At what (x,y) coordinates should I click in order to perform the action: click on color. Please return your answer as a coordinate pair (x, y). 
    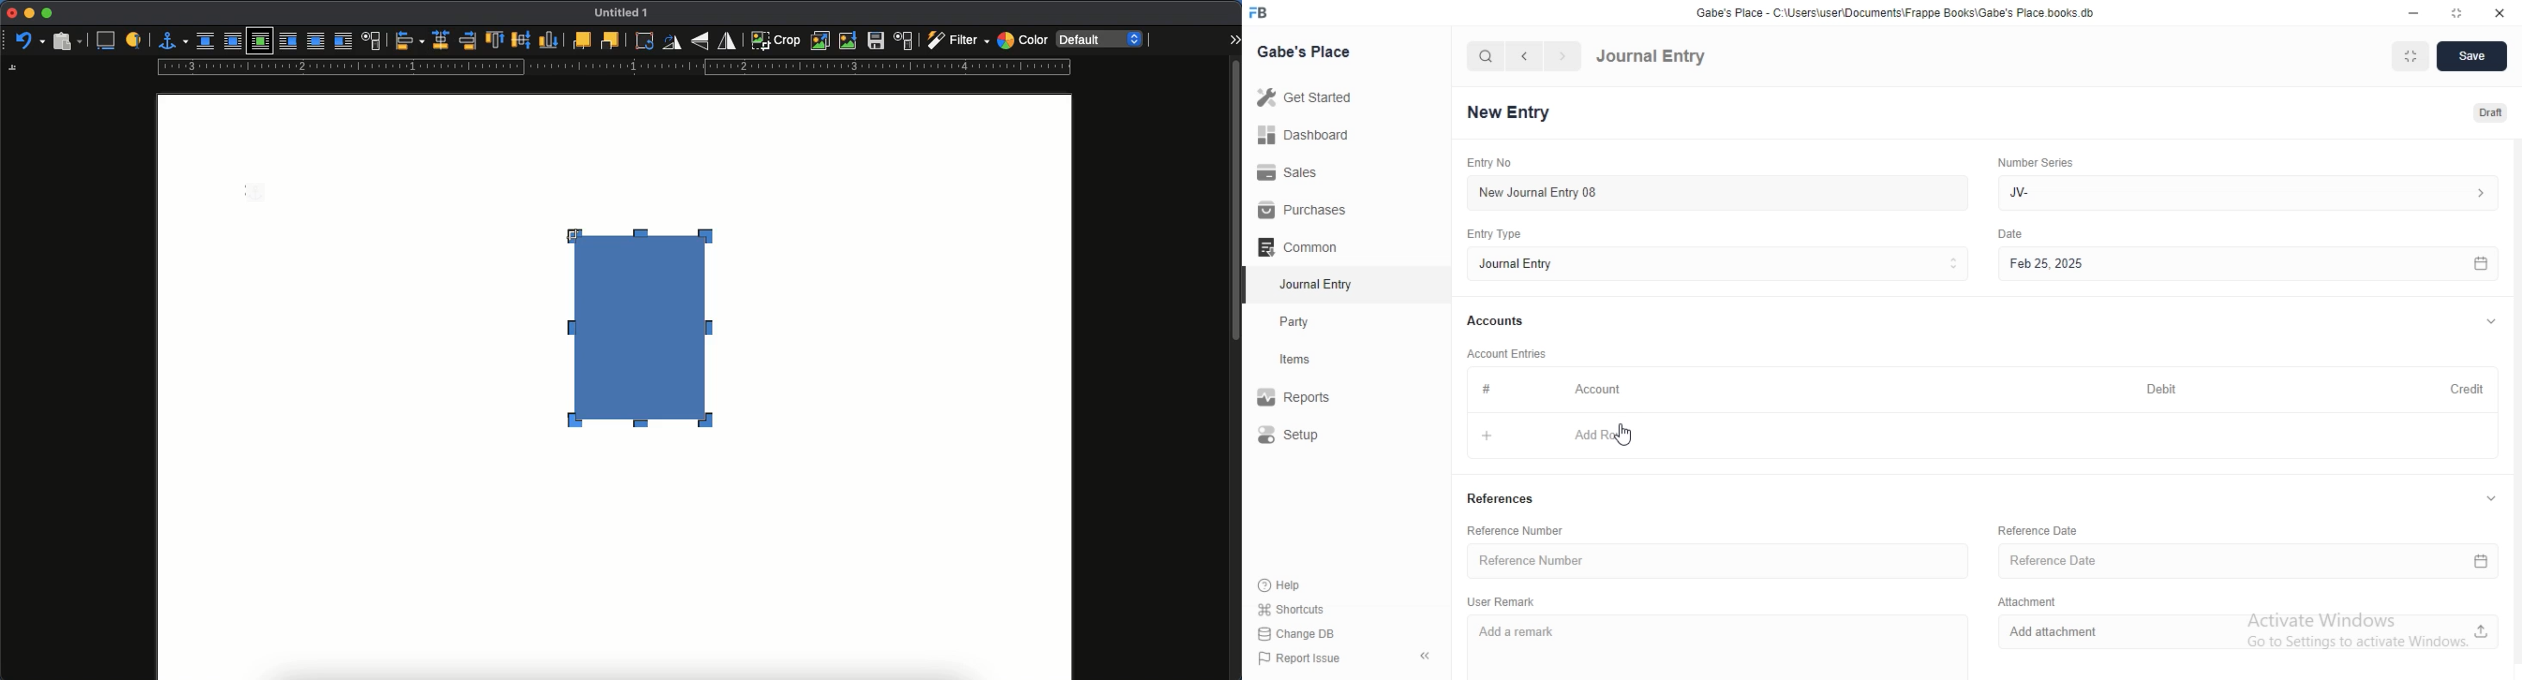
    Looking at the image, I should click on (1023, 42).